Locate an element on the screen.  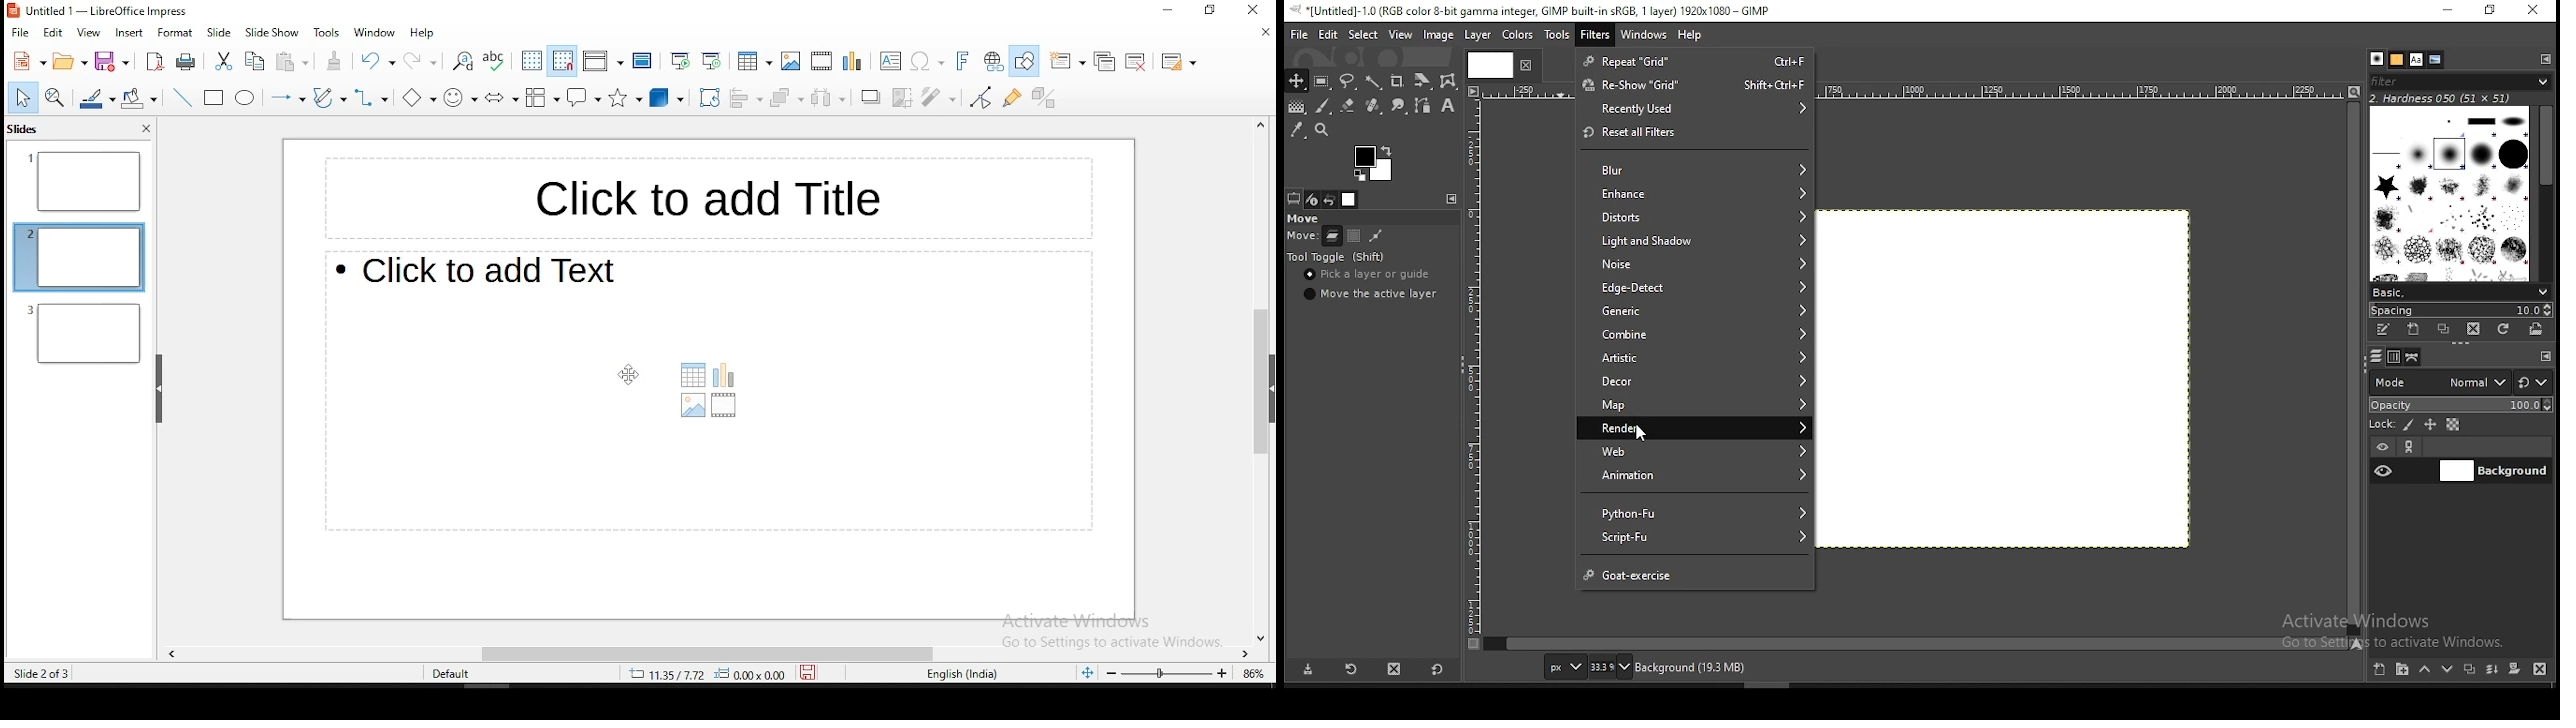
windows is located at coordinates (1644, 36).